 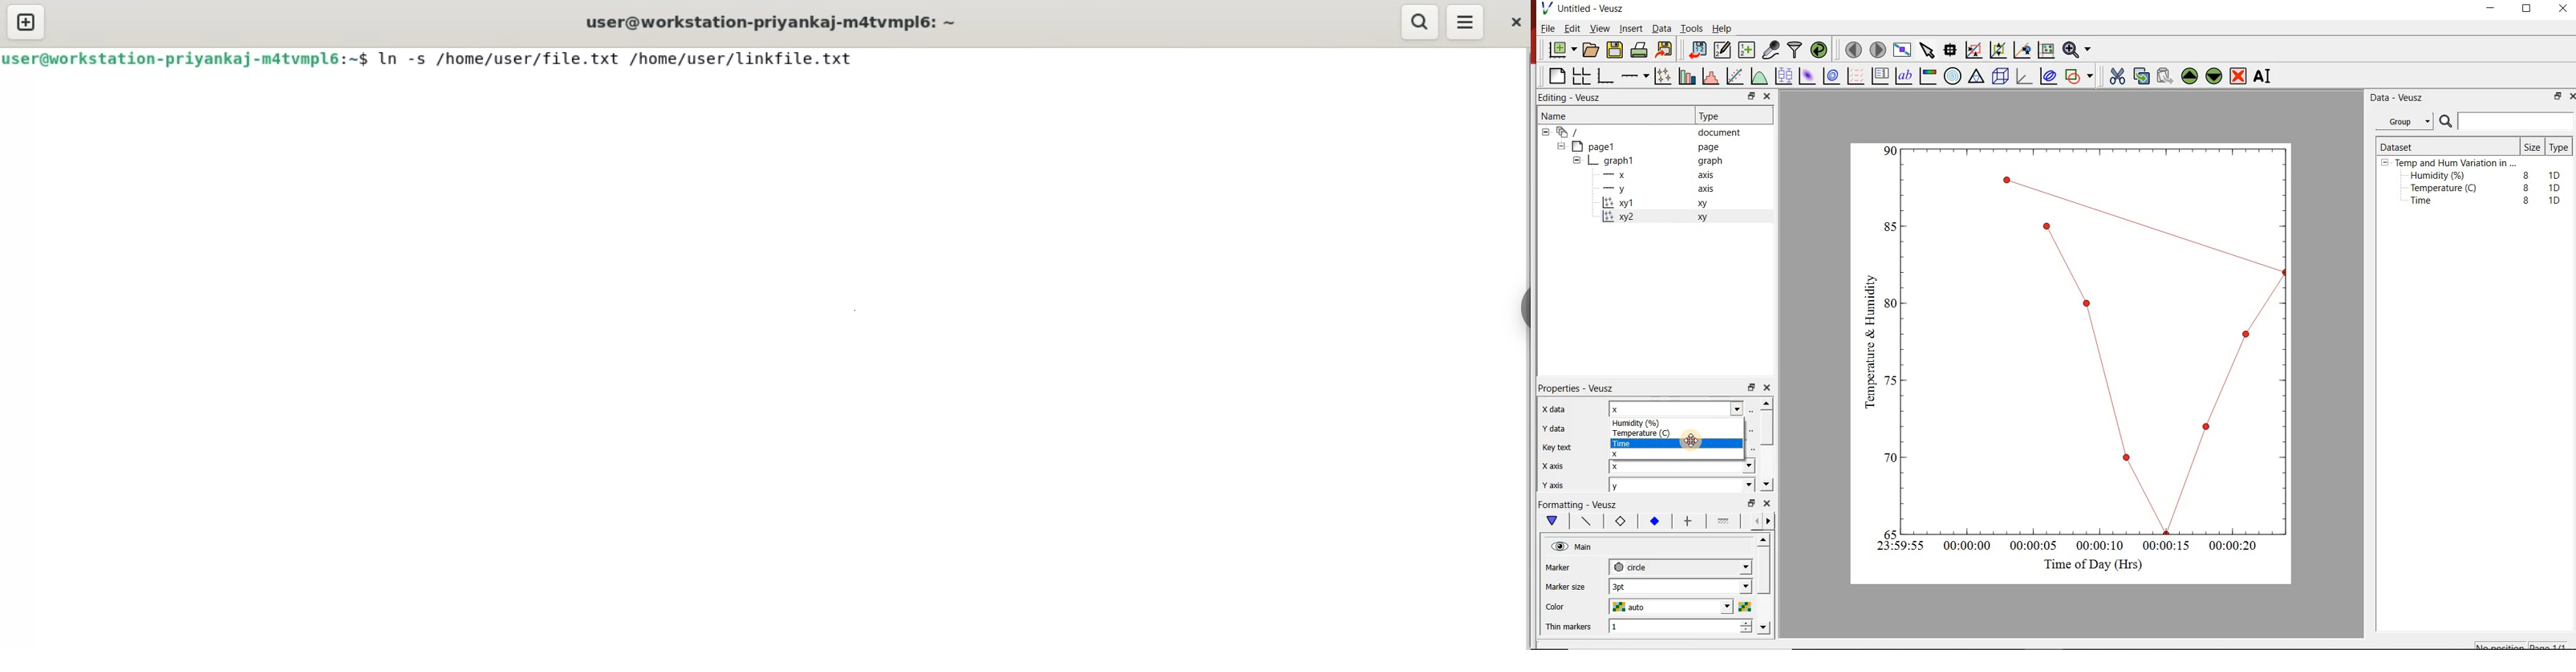 I want to click on plot a 2d dataset as contours, so click(x=1834, y=77).